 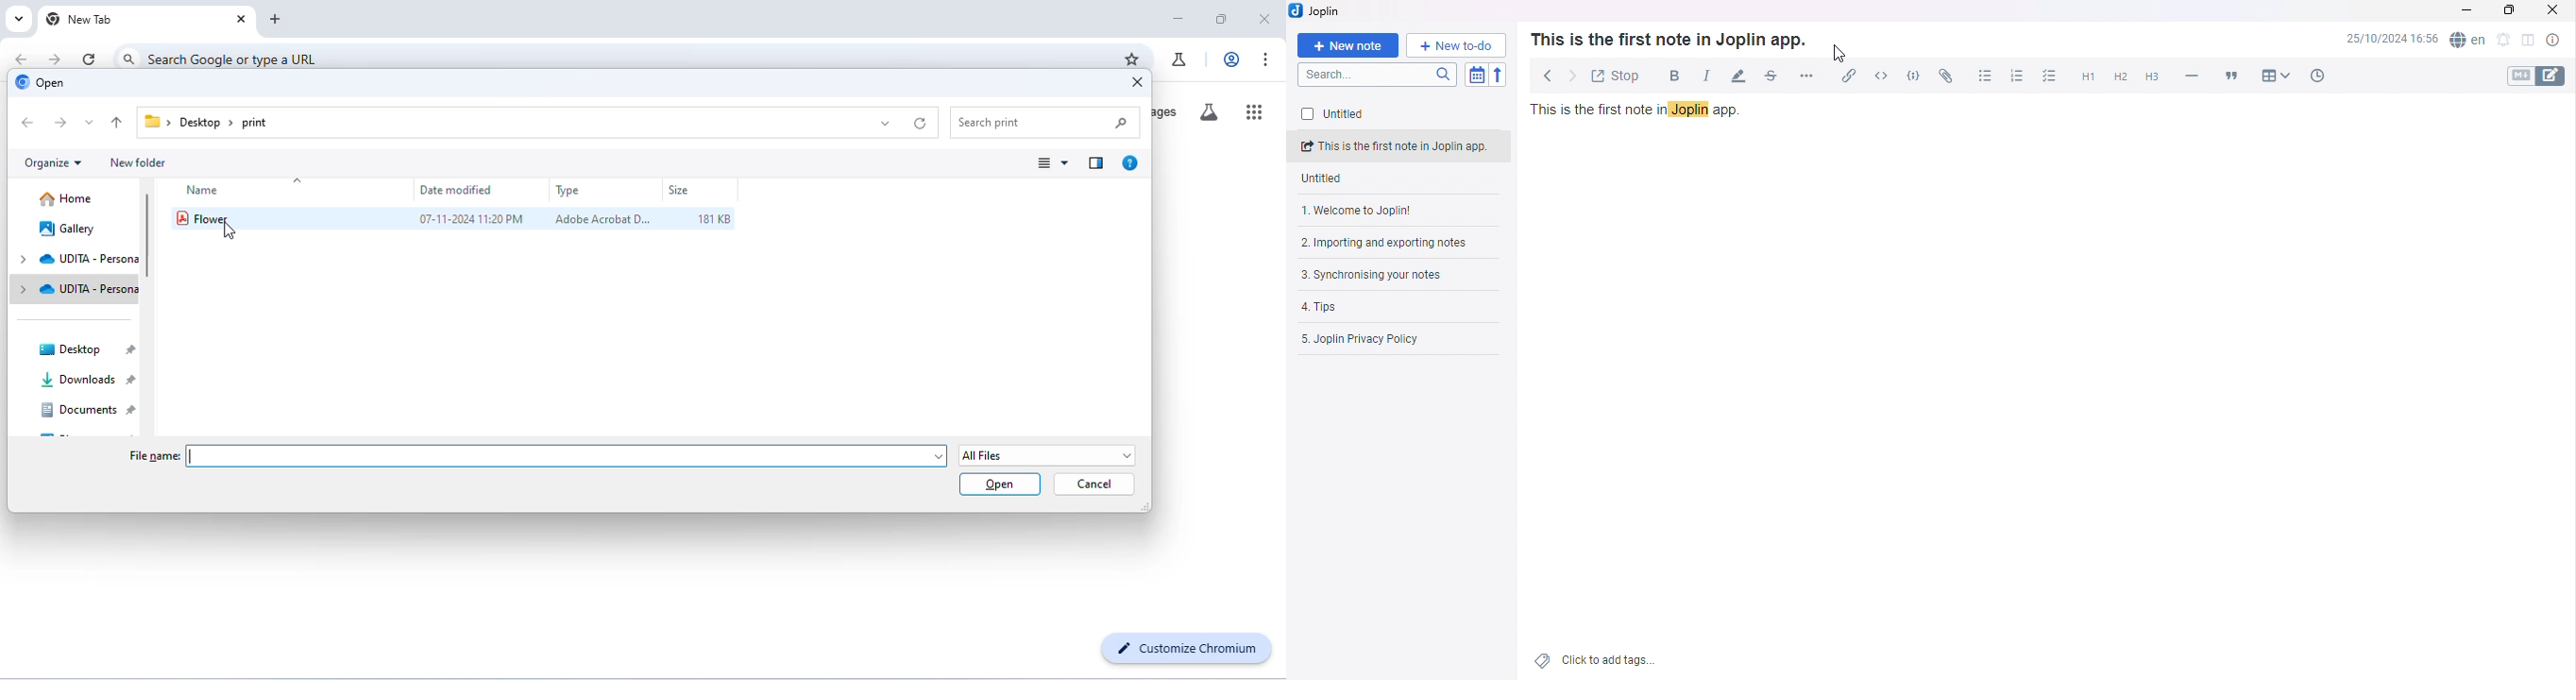 What do you see at coordinates (2120, 78) in the screenshot?
I see `Heading 2` at bounding box center [2120, 78].